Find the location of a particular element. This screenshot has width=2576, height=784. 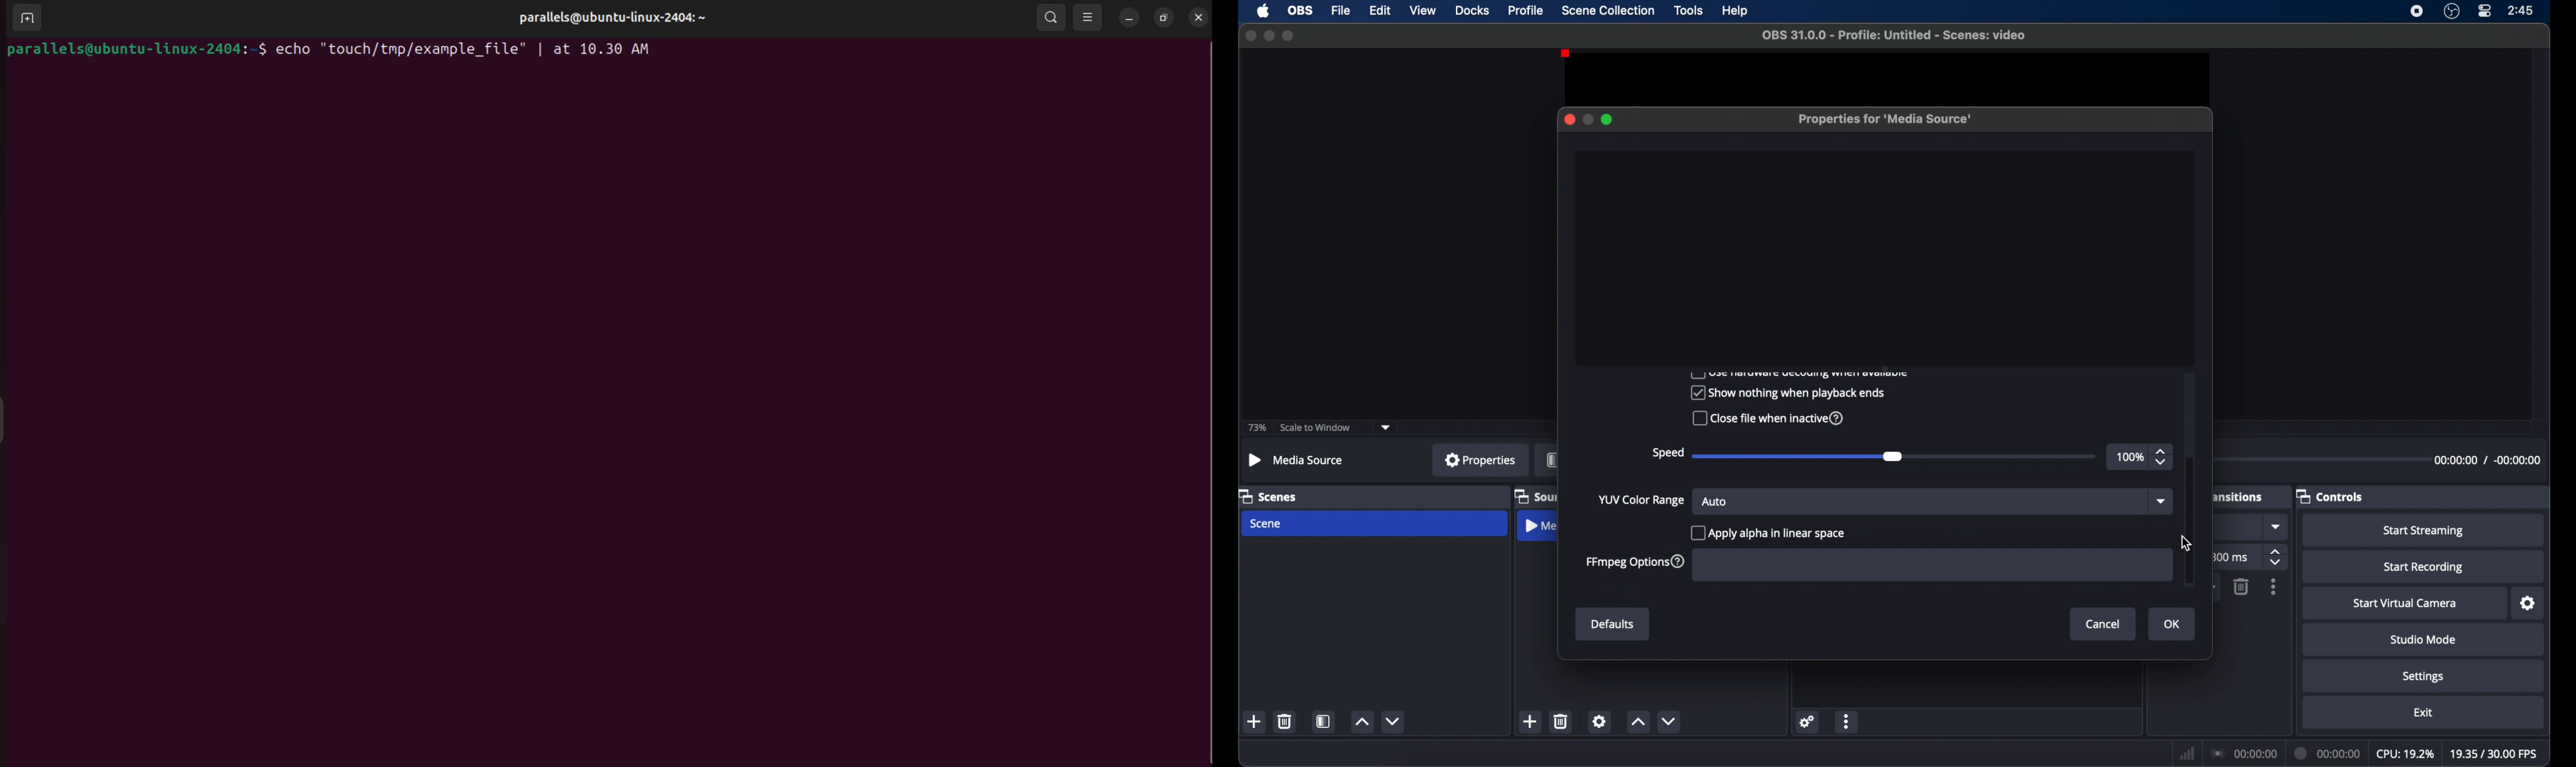

settings is located at coordinates (2528, 604).